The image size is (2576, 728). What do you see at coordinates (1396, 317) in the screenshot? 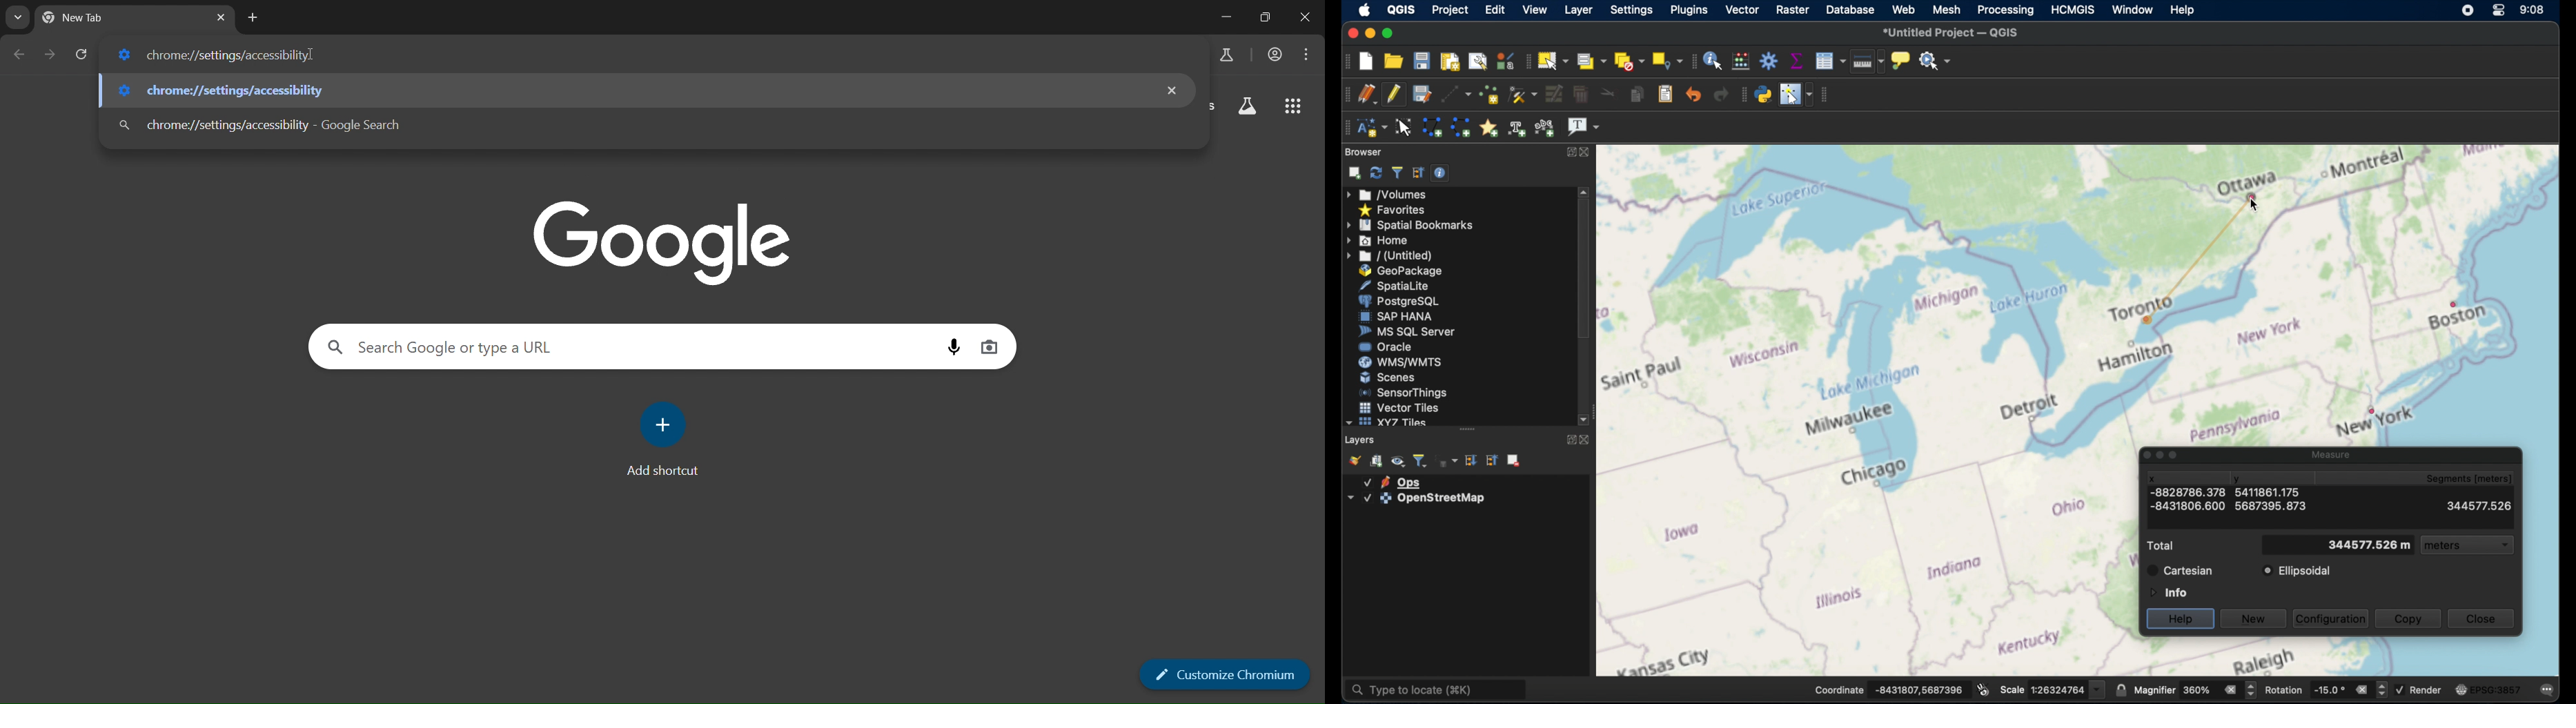
I see `sap hana` at bounding box center [1396, 317].